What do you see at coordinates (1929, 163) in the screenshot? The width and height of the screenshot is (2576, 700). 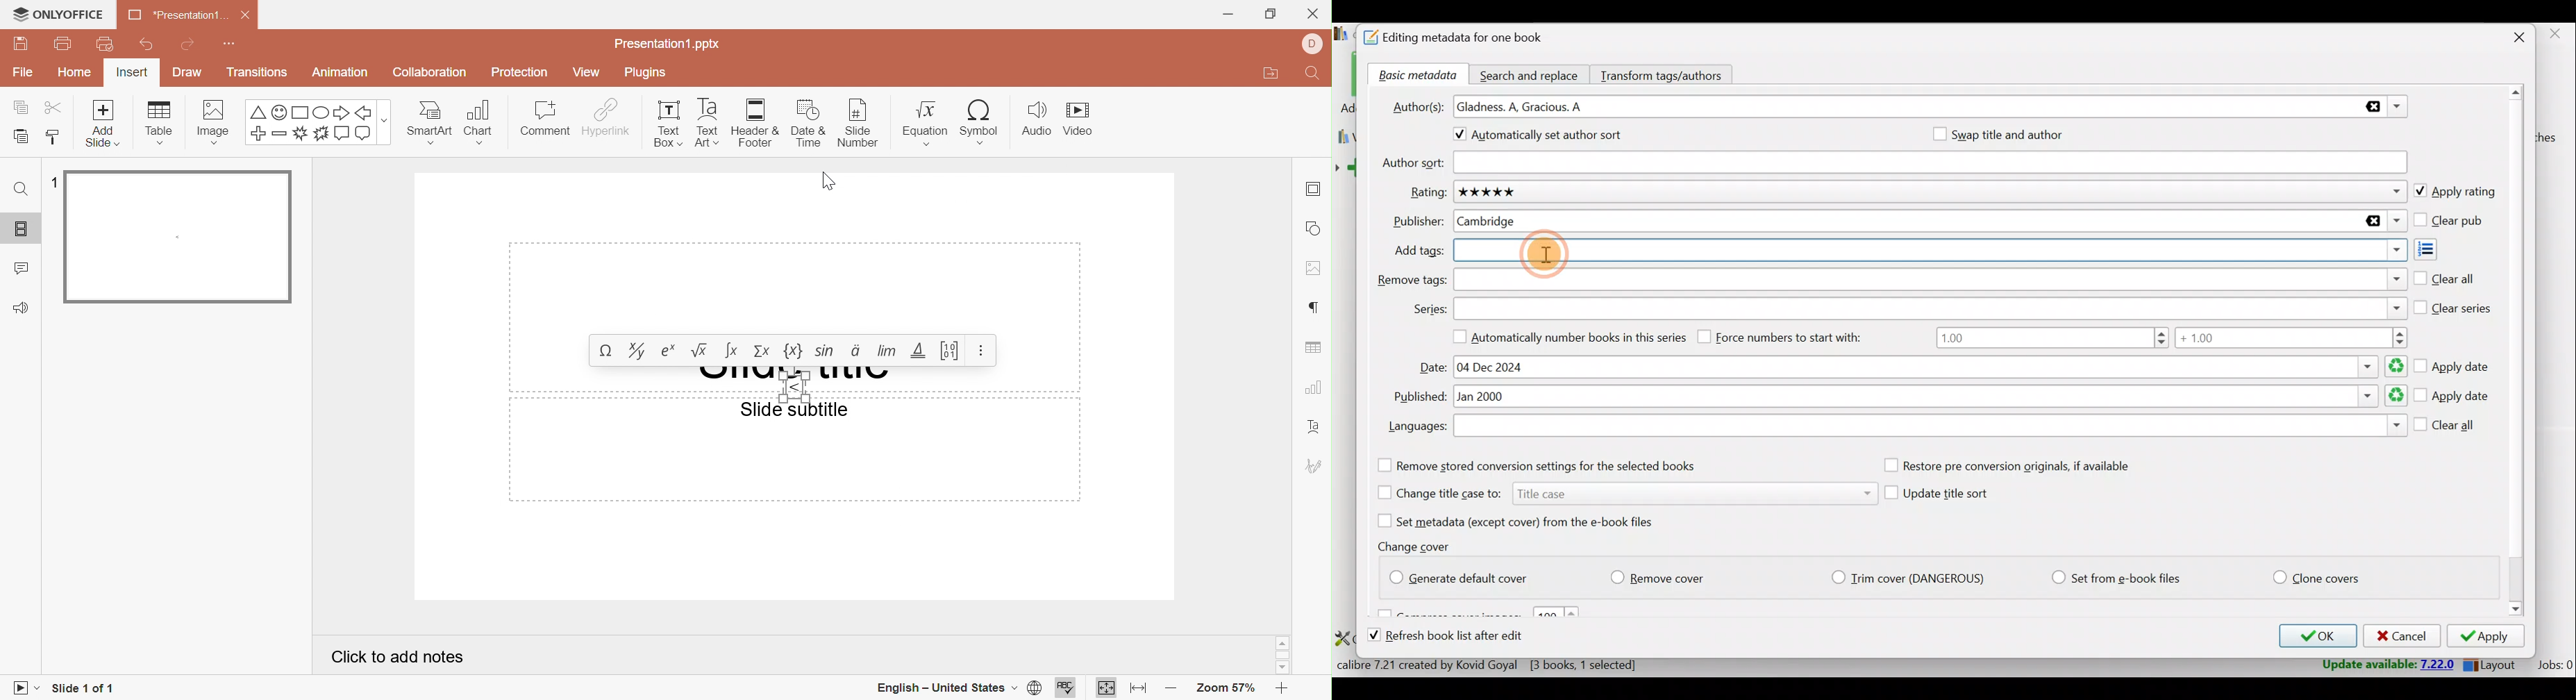 I see `Author sort` at bounding box center [1929, 163].